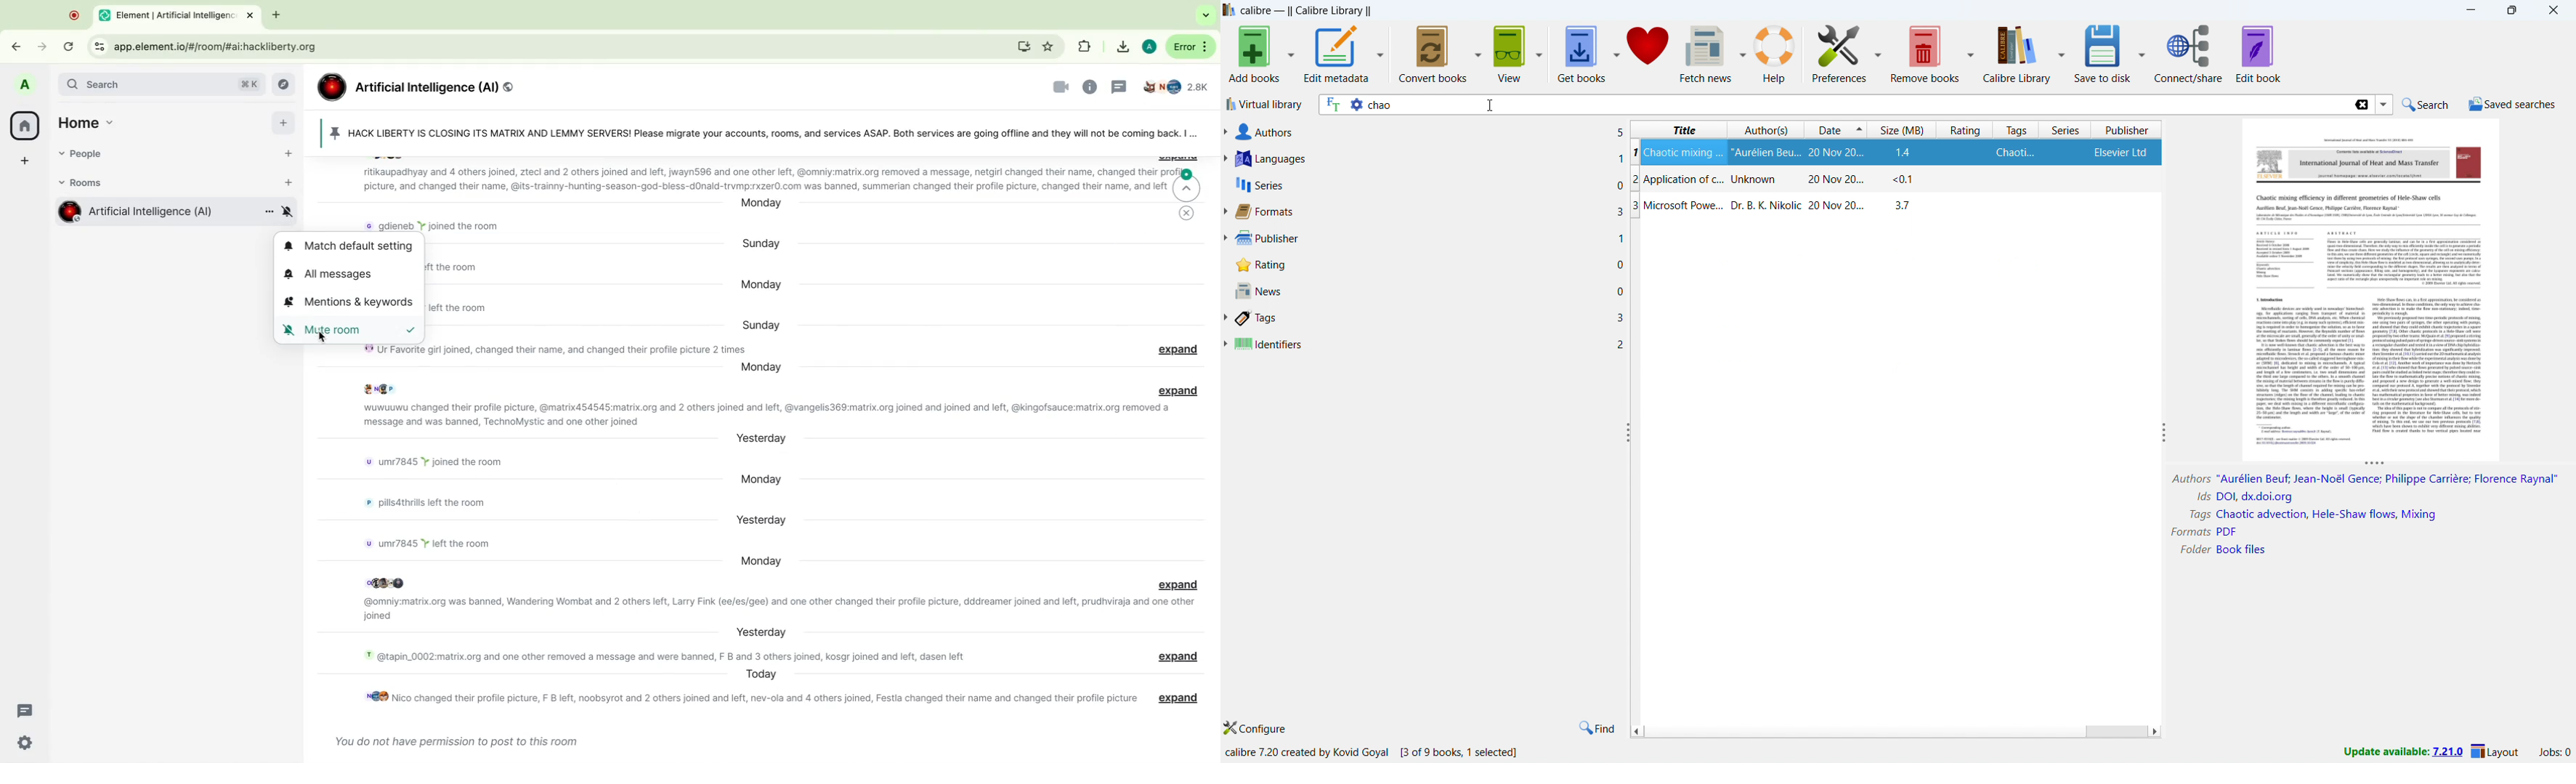 The height and width of the screenshot is (784, 2576). I want to click on find in tags, so click(1599, 728).